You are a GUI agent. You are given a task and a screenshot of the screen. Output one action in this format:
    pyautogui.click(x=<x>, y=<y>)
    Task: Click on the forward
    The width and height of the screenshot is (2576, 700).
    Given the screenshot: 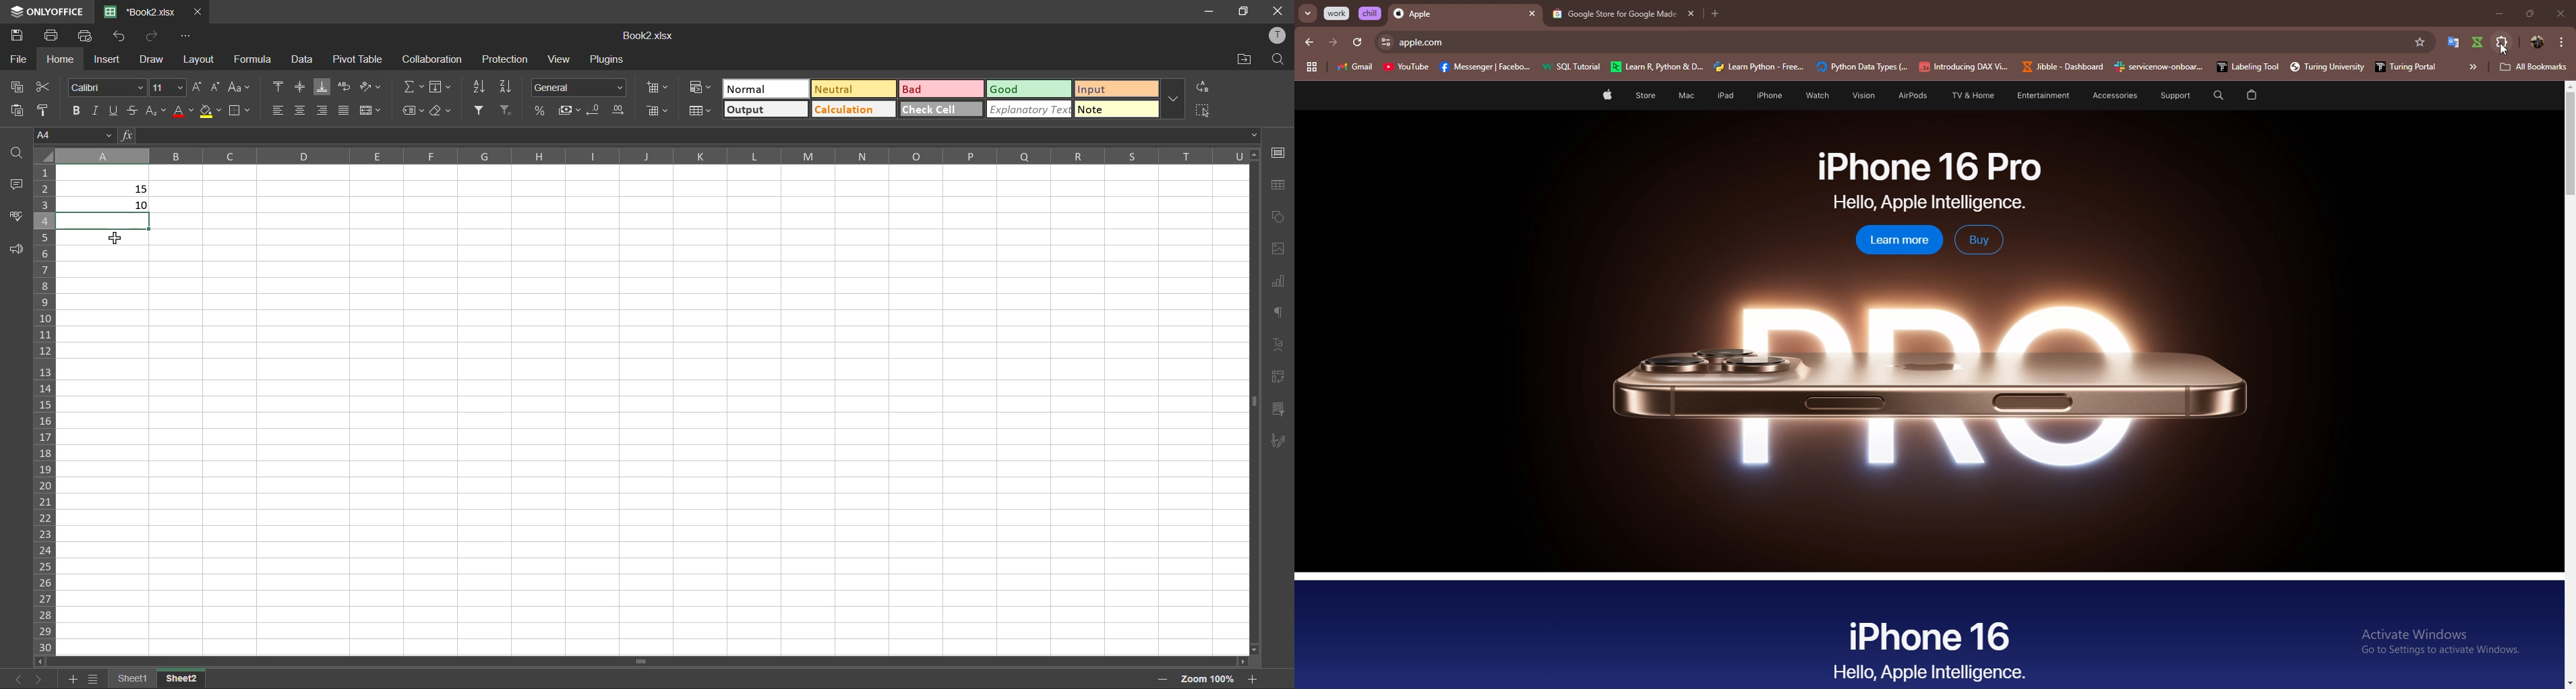 What is the action you would take?
    pyautogui.click(x=1333, y=42)
    